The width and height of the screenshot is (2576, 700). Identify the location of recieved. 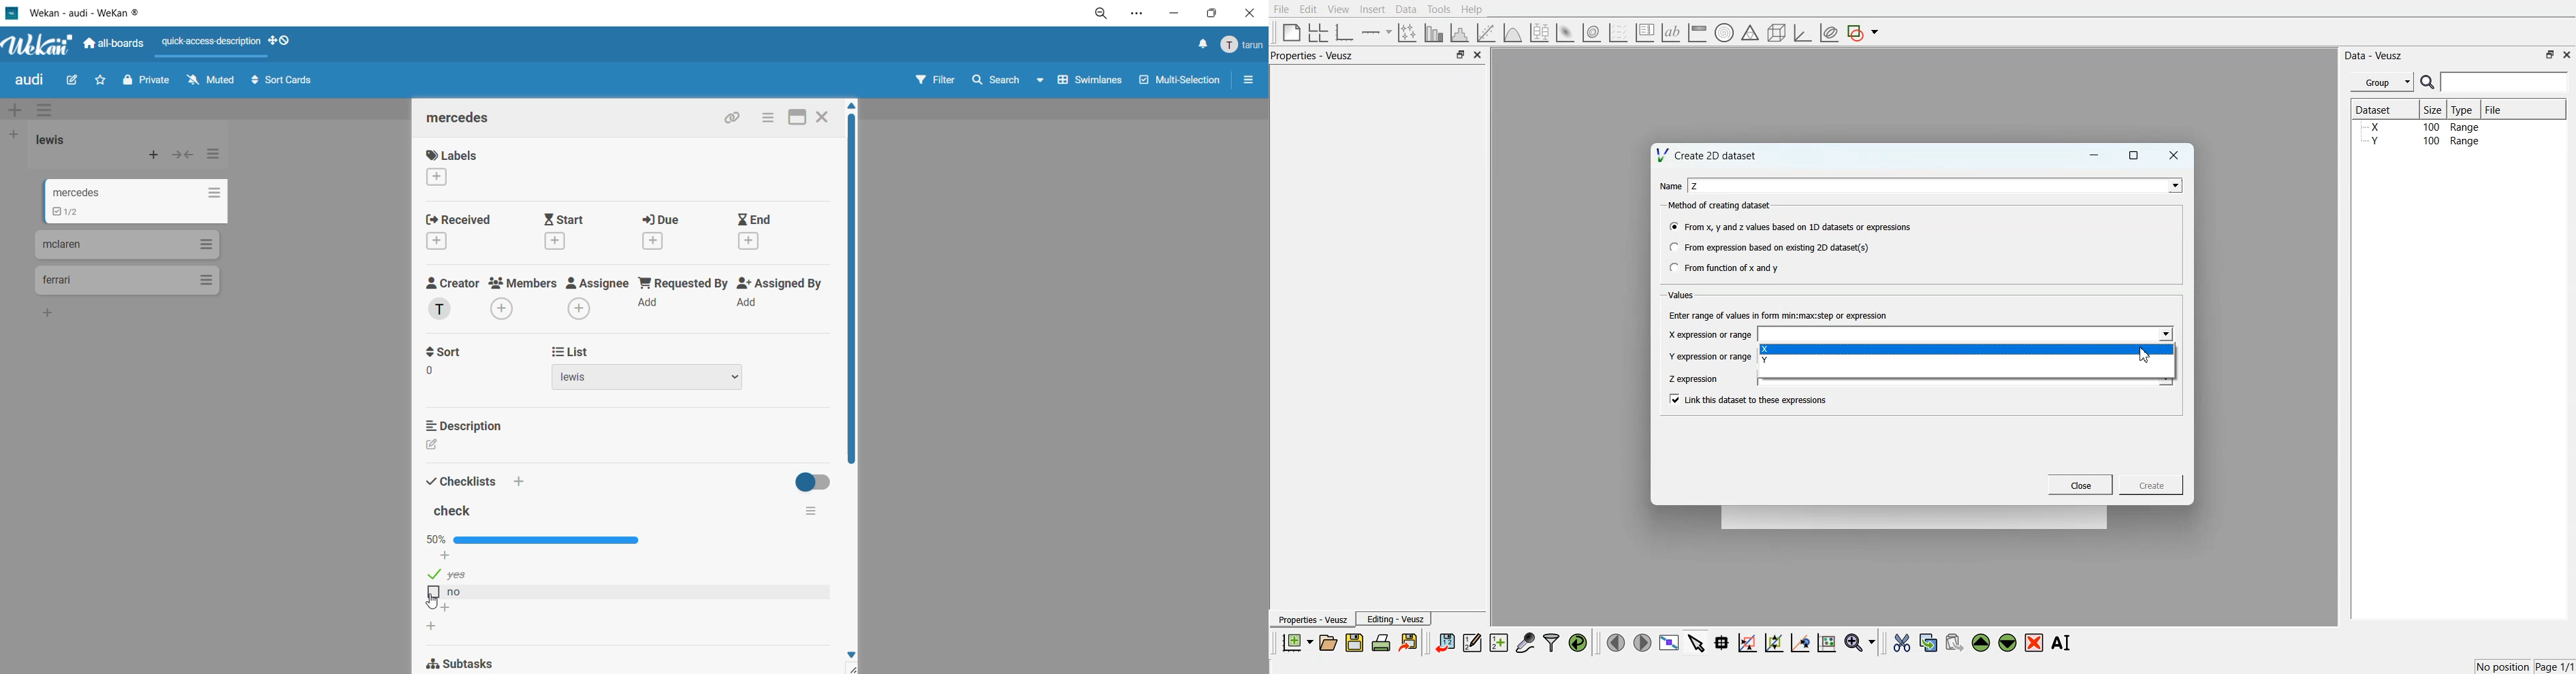
(475, 232).